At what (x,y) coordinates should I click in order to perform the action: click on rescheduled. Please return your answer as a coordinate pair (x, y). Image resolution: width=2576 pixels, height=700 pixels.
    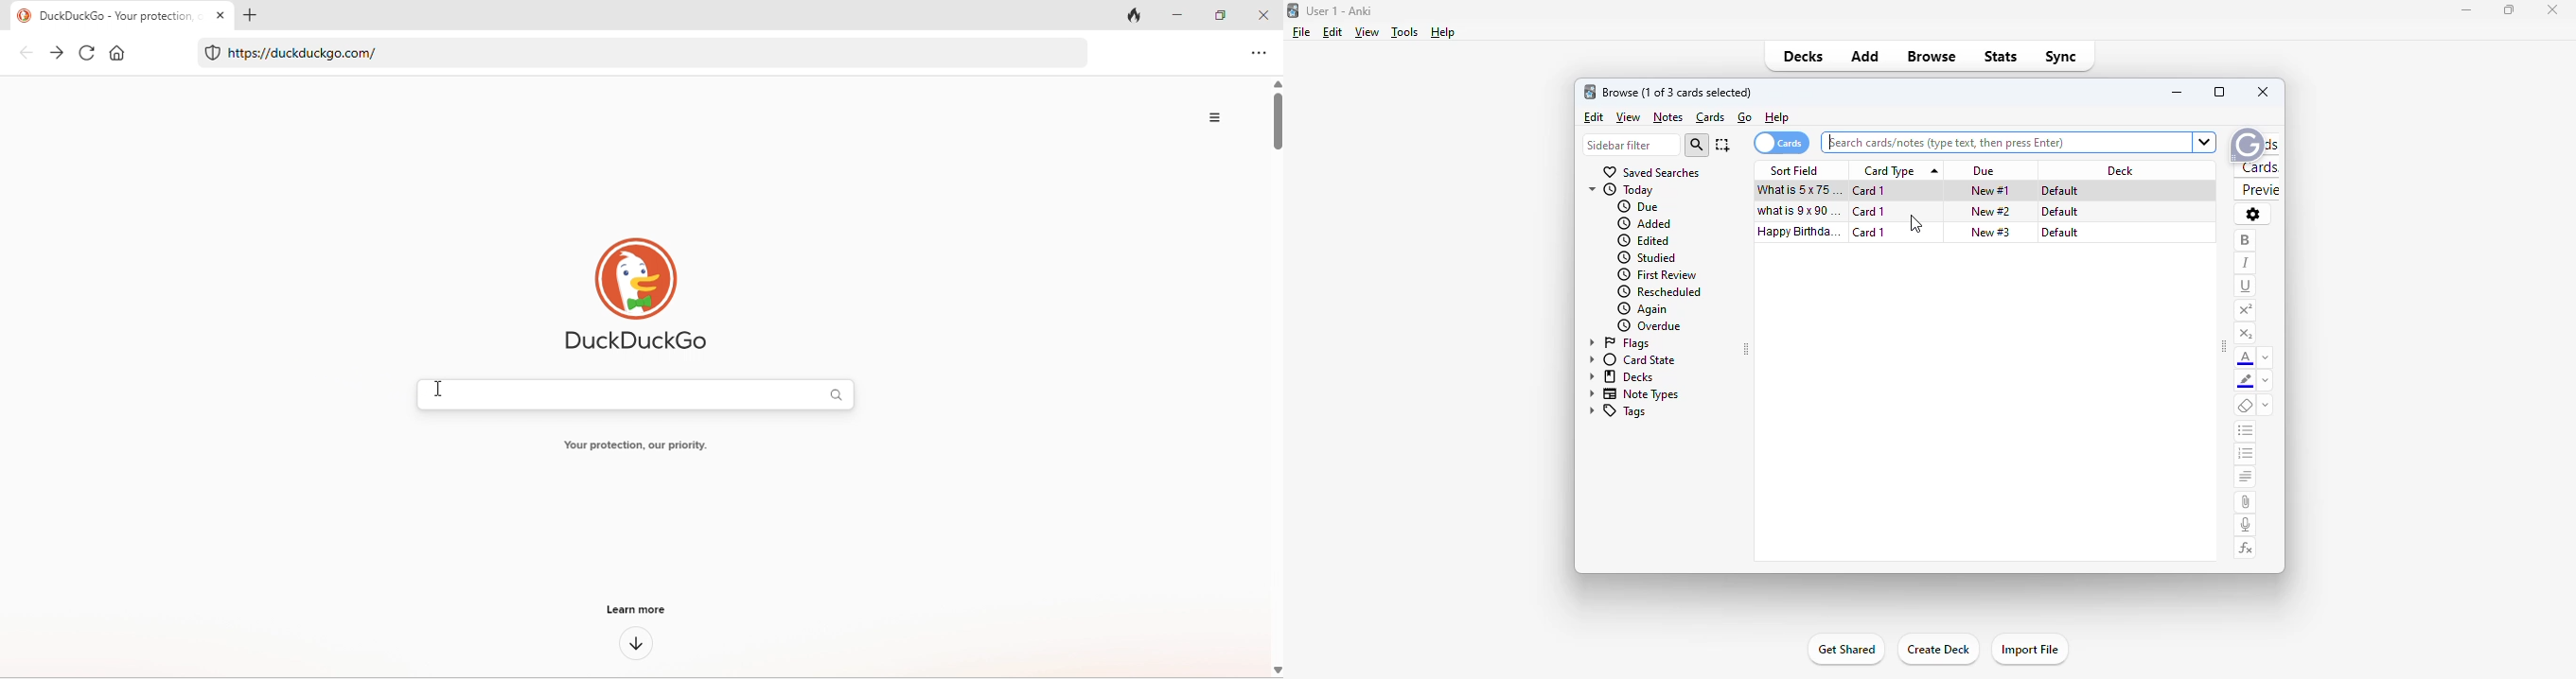
    Looking at the image, I should click on (1660, 292).